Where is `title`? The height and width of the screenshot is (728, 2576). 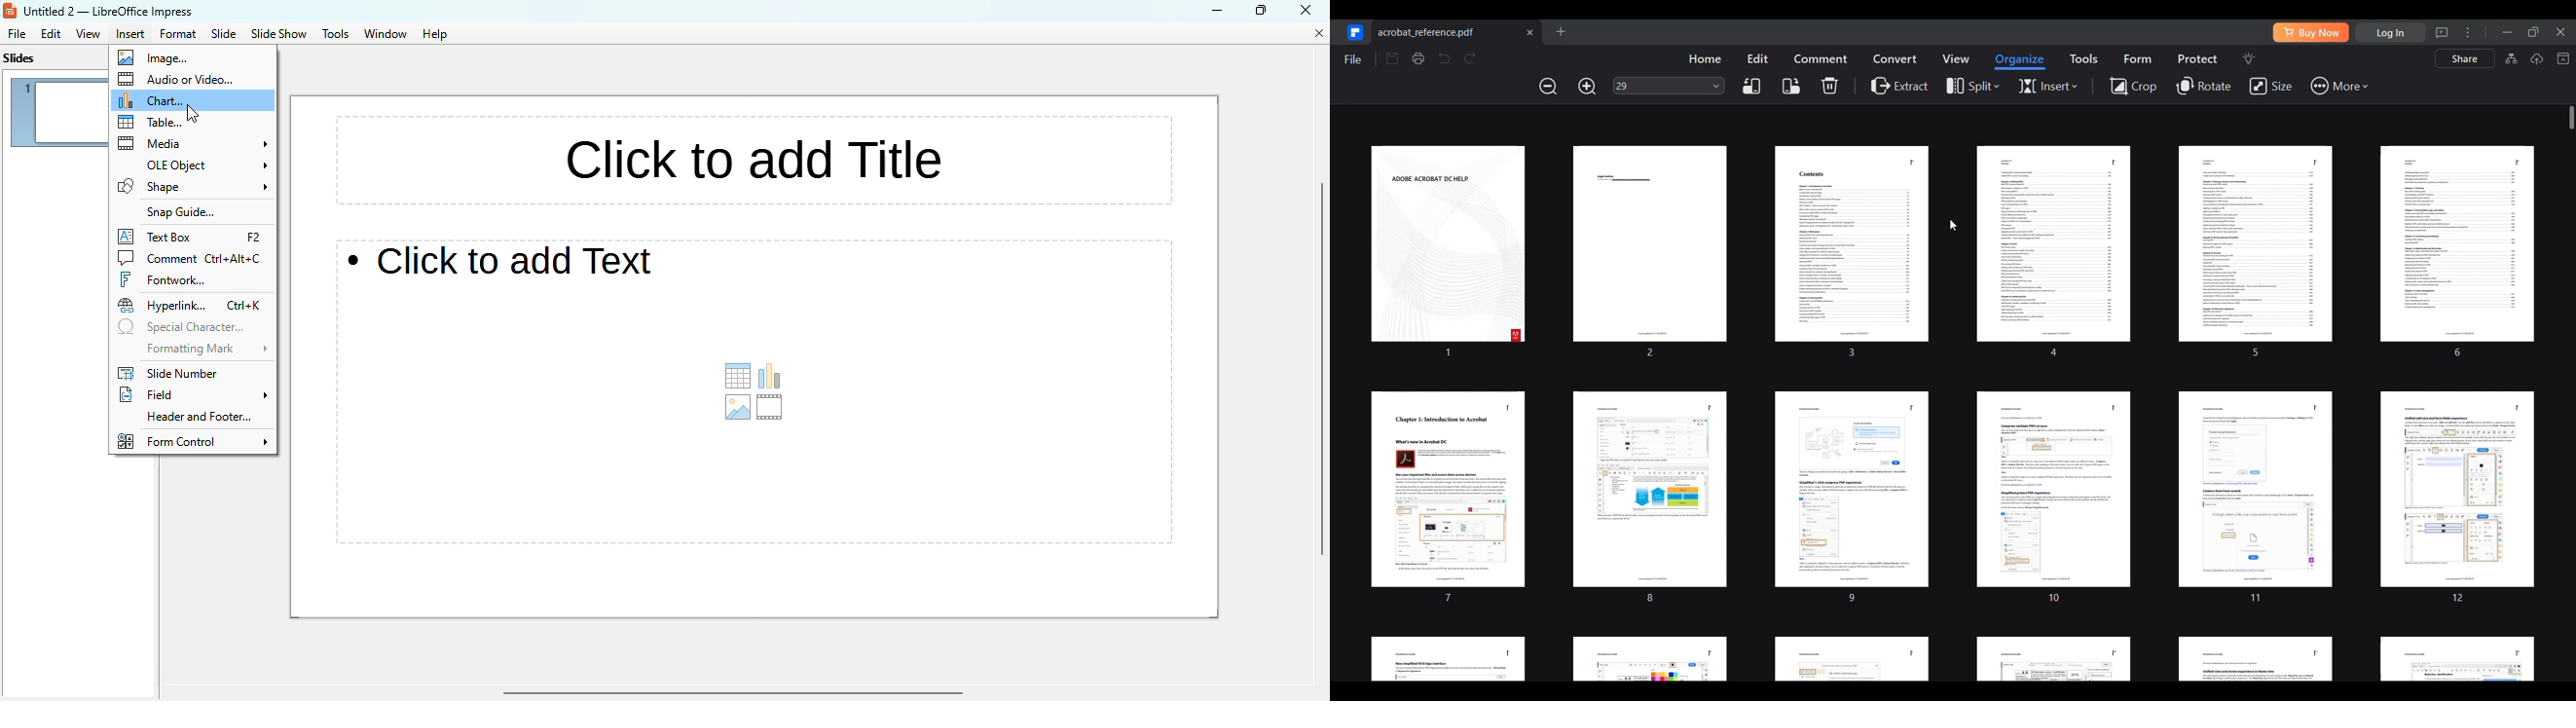
title is located at coordinates (757, 160).